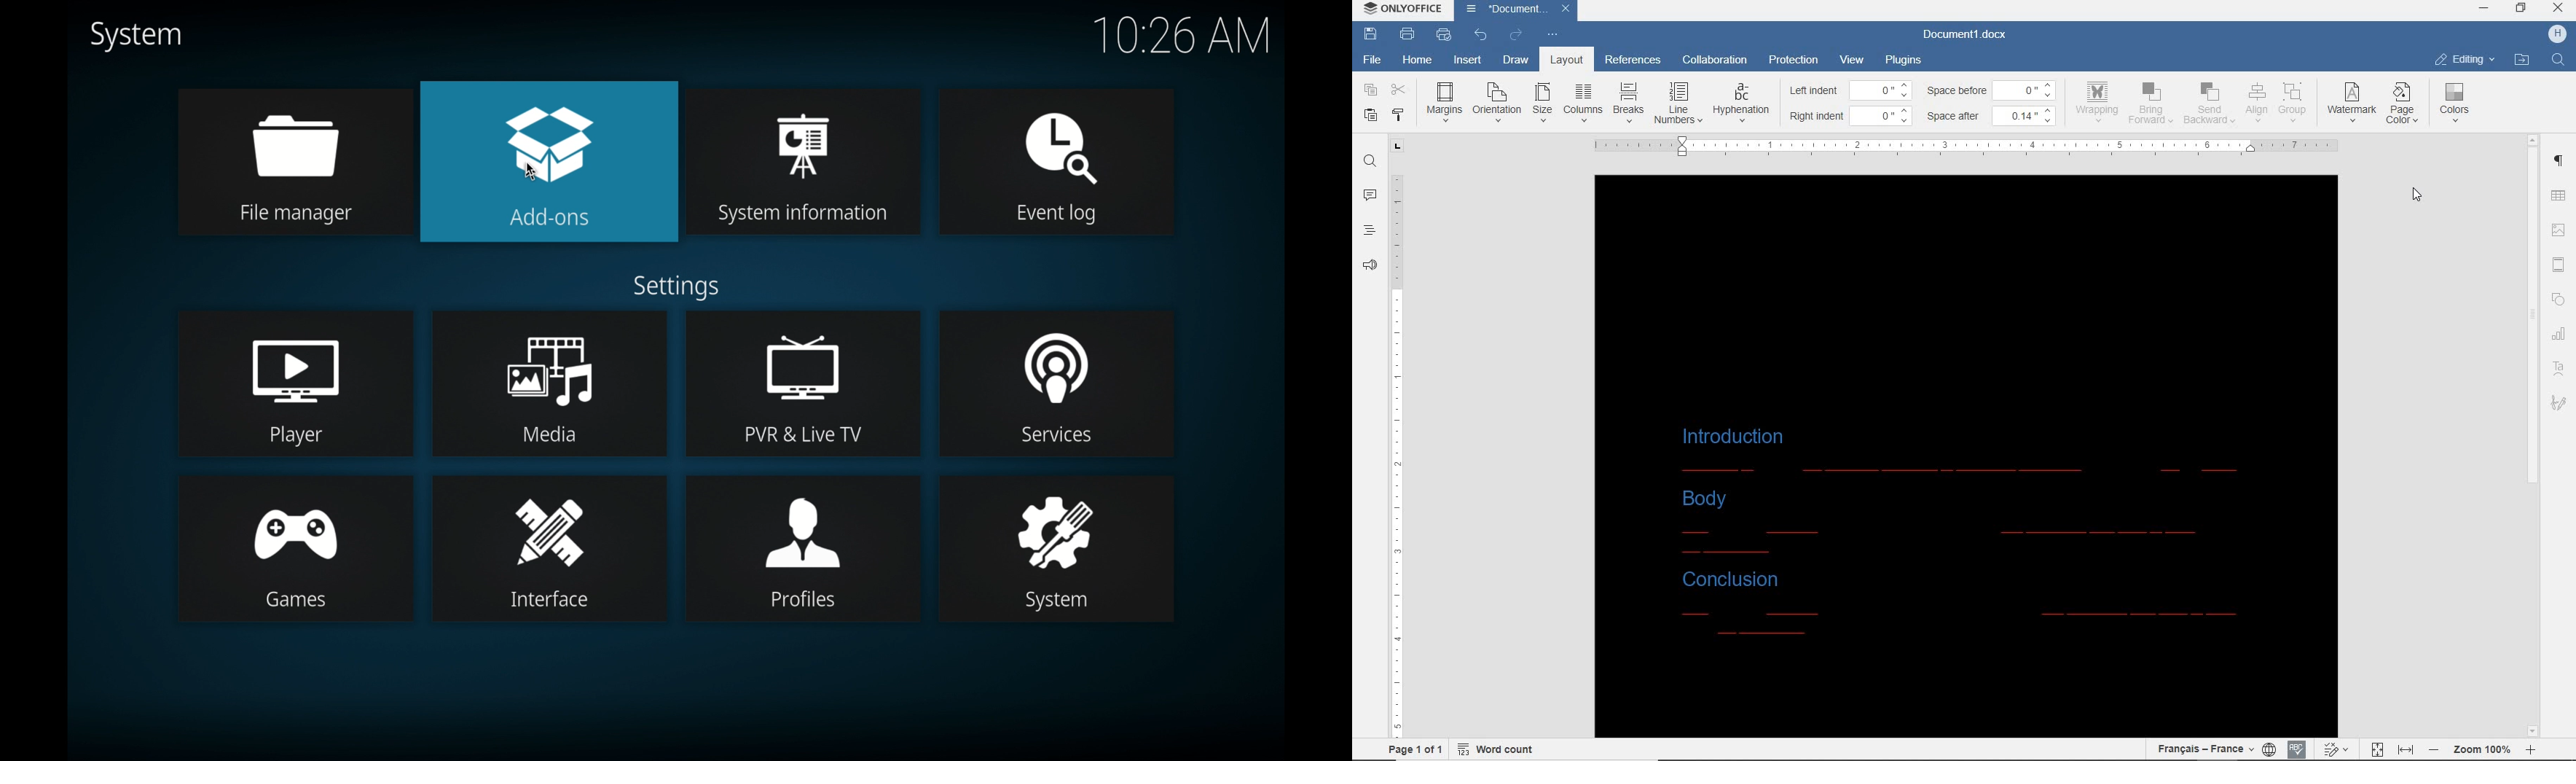 The width and height of the screenshot is (2576, 784). Describe the element at coordinates (804, 384) in the screenshot. I see `pvr &  live tv` at that location.